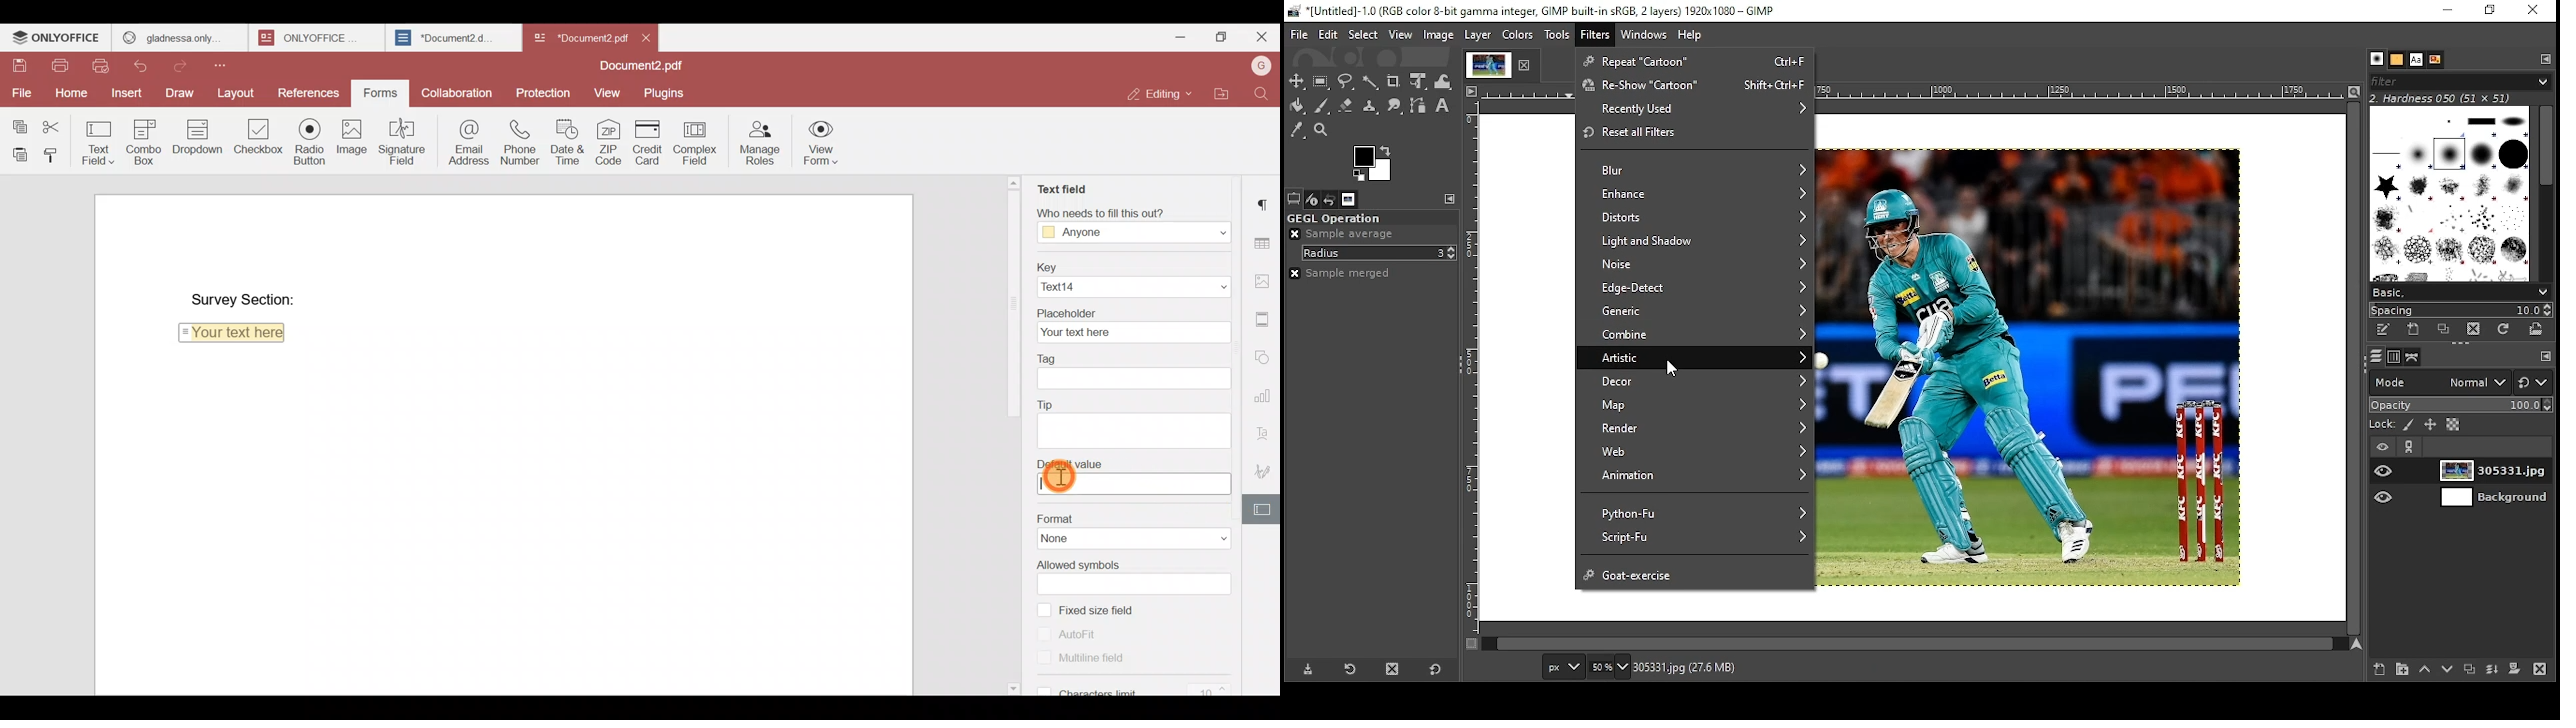  What do you see at coordinates (2408, 425) in the screenshot?
I see `lock pixels` at bounding box center [2408, 425].